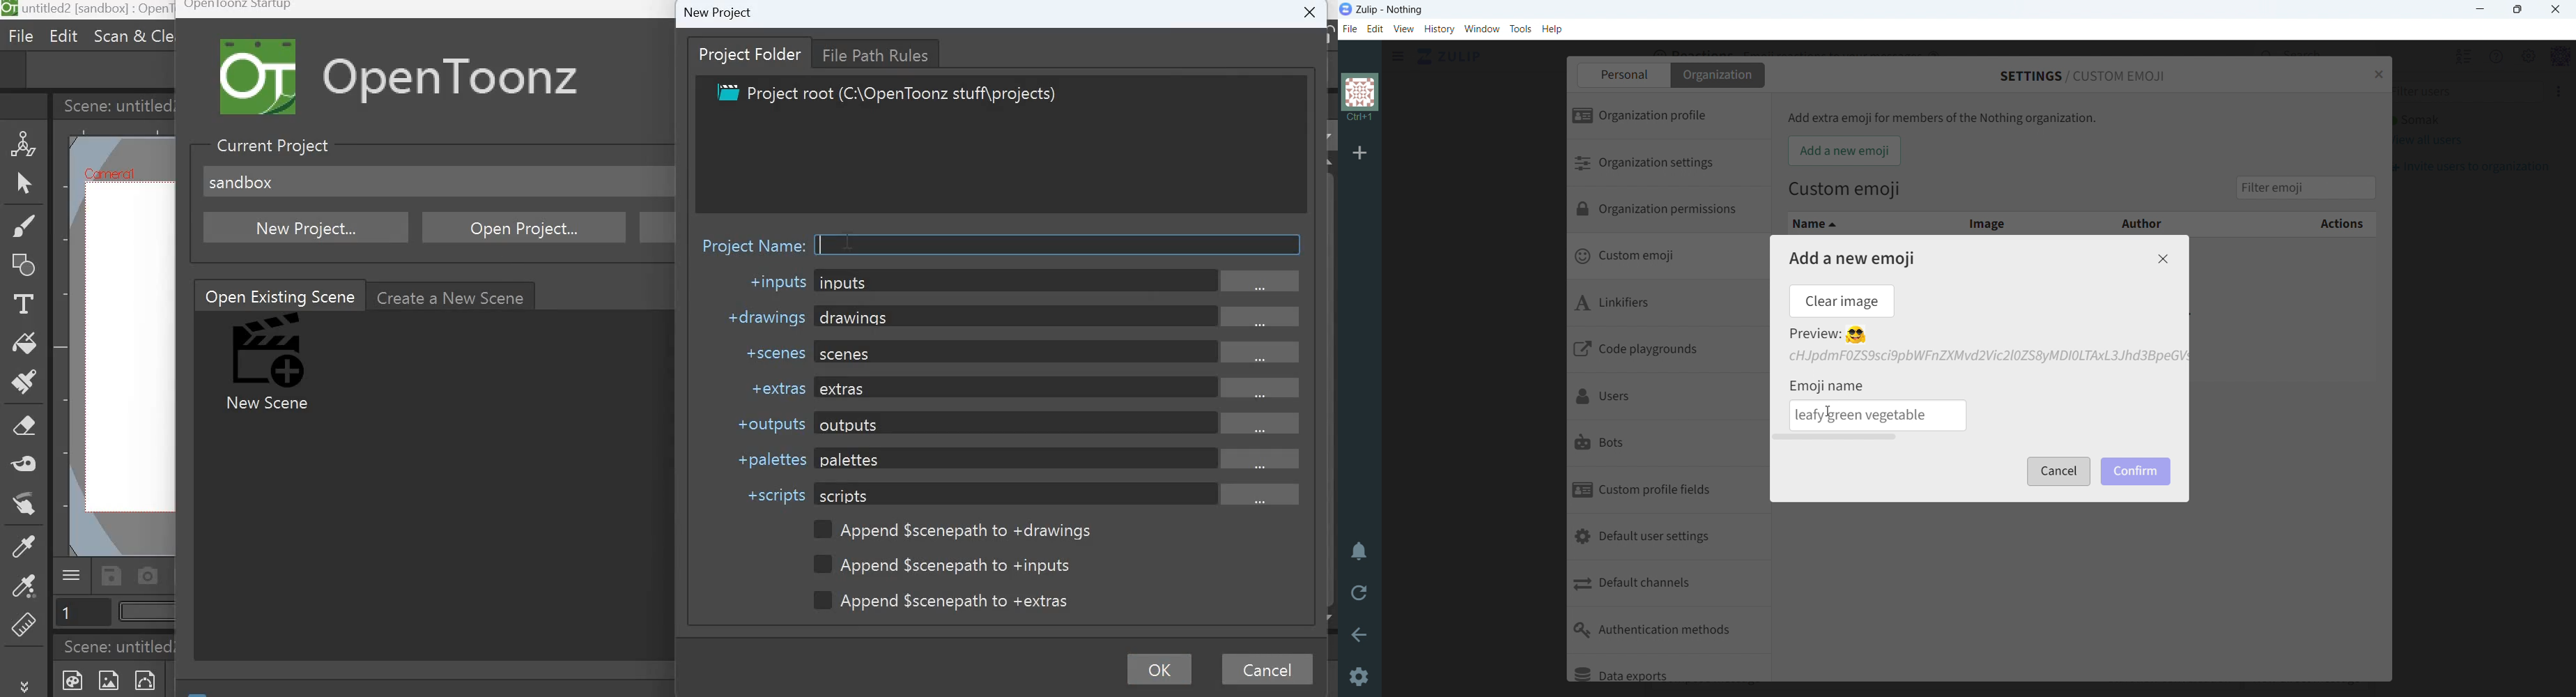 This screenshot has width=2576, height=700. What do you see at coordinates (1668, 212) in the screenshot?
I see `organization permissions` at bounding box center [1668, 212].